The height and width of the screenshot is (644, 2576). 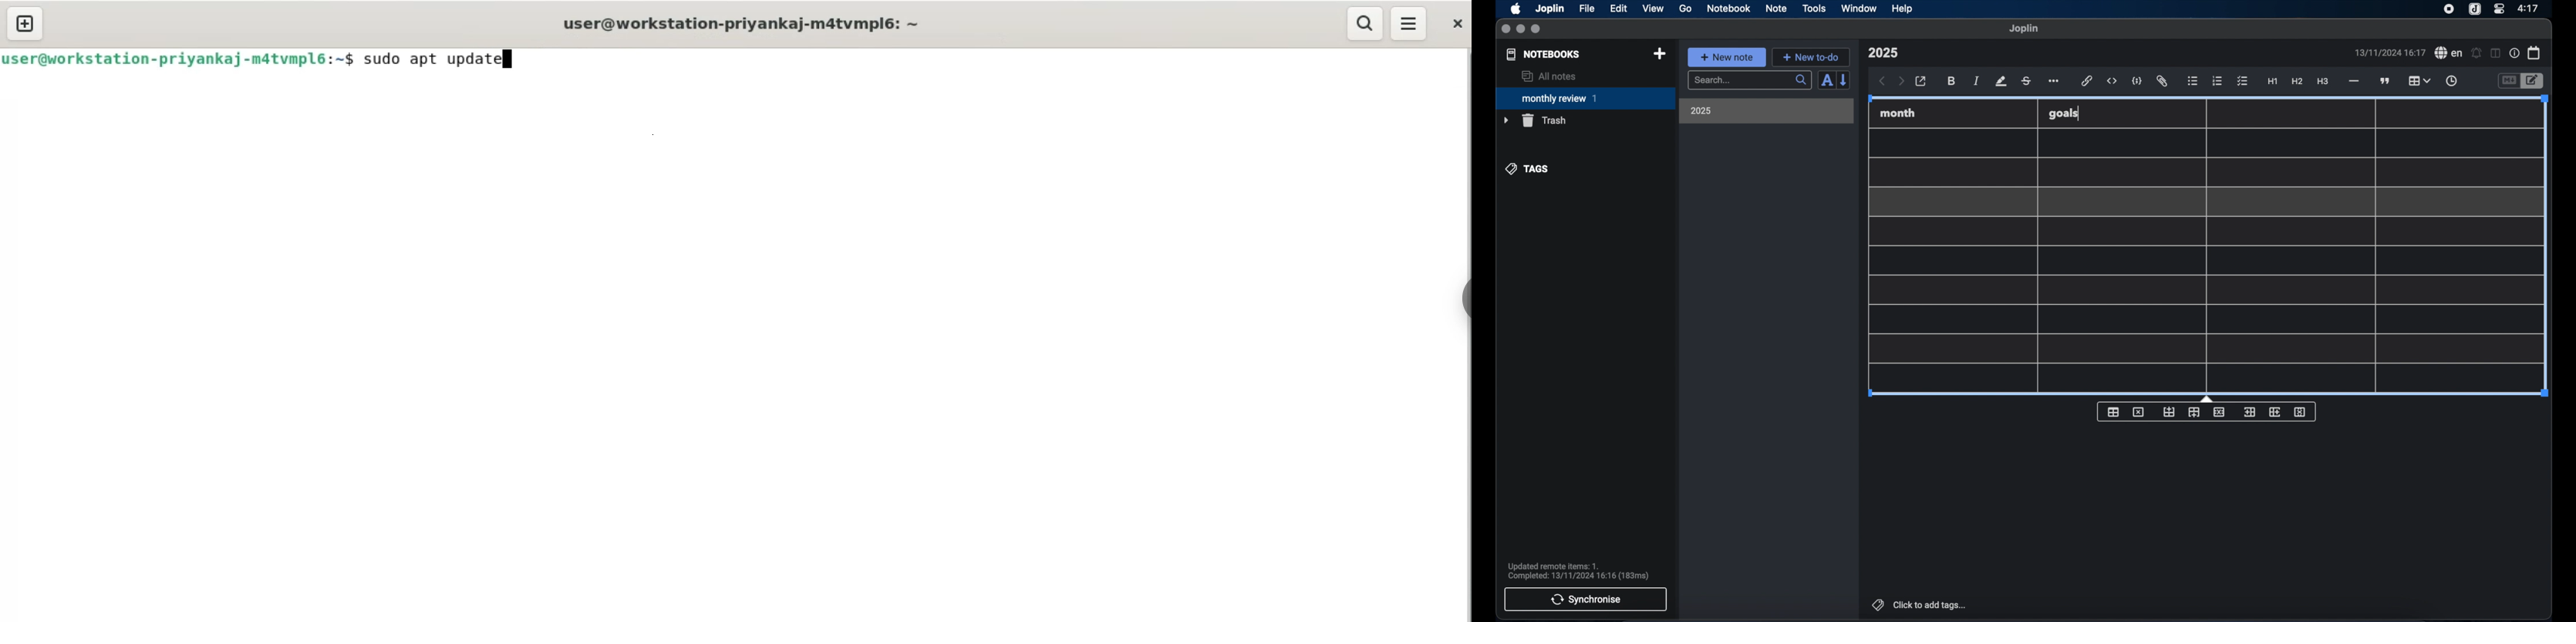 What do you see at coordinates (1549, 76) in the screenshot?
I see `all notes` at bounding box center [1549, 76].